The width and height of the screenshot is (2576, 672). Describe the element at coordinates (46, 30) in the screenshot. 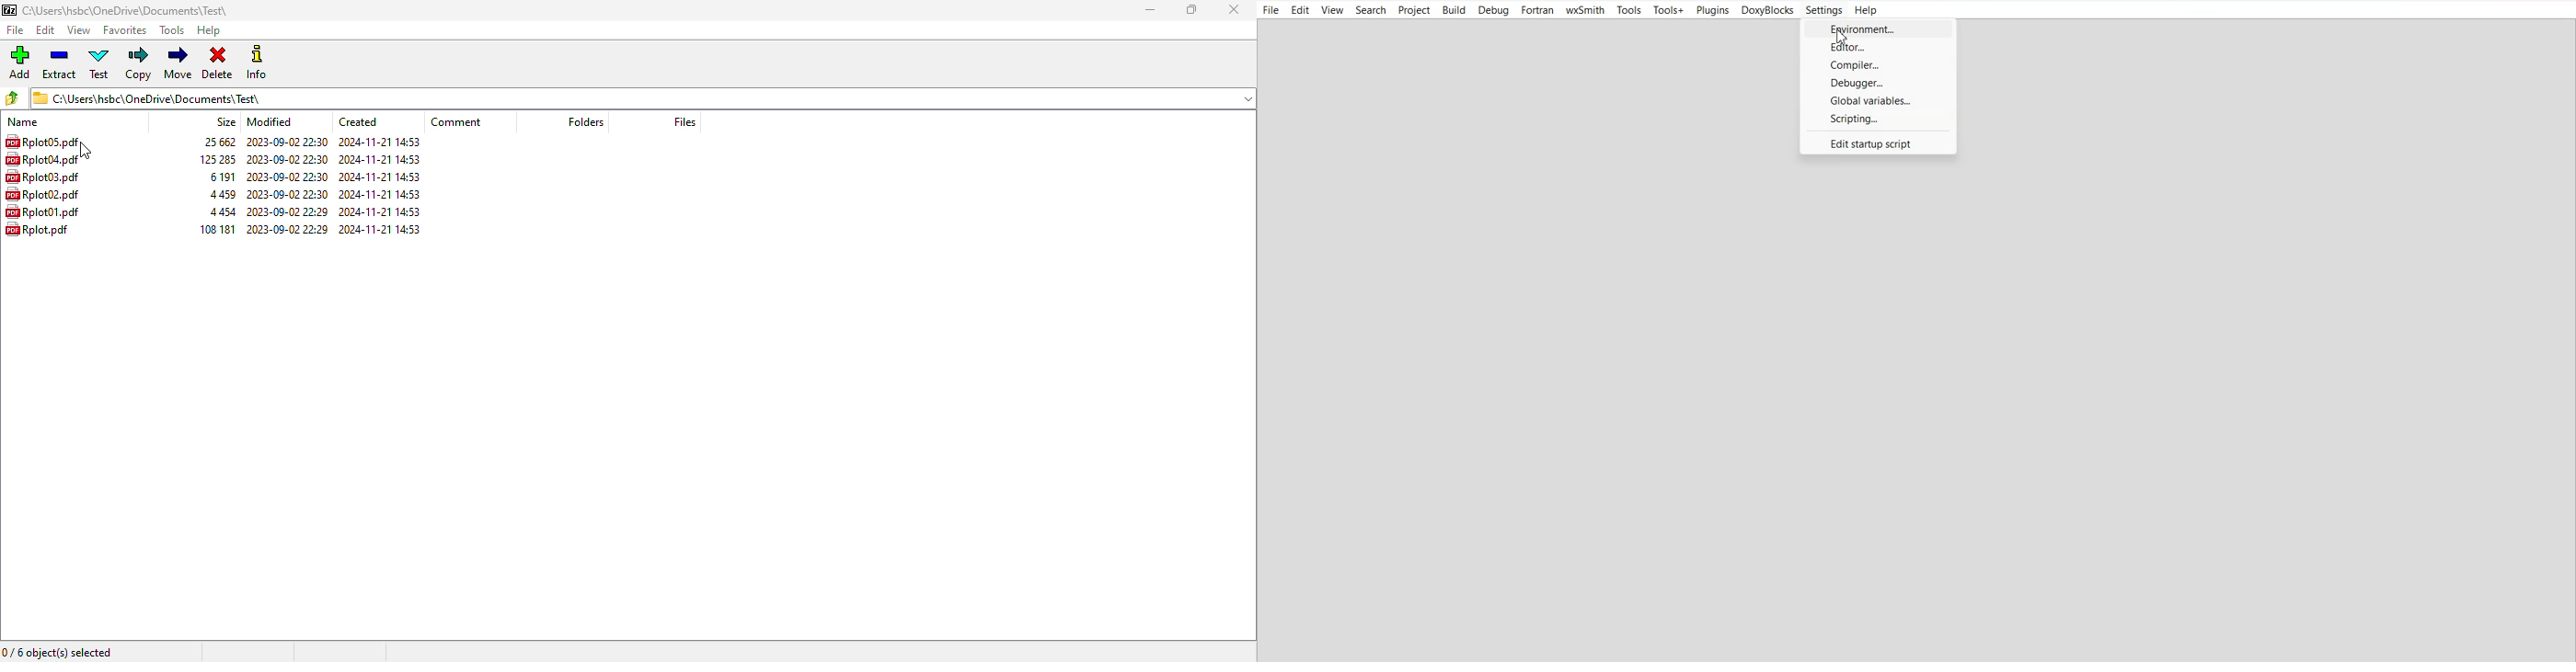

I see `edit` at that location.